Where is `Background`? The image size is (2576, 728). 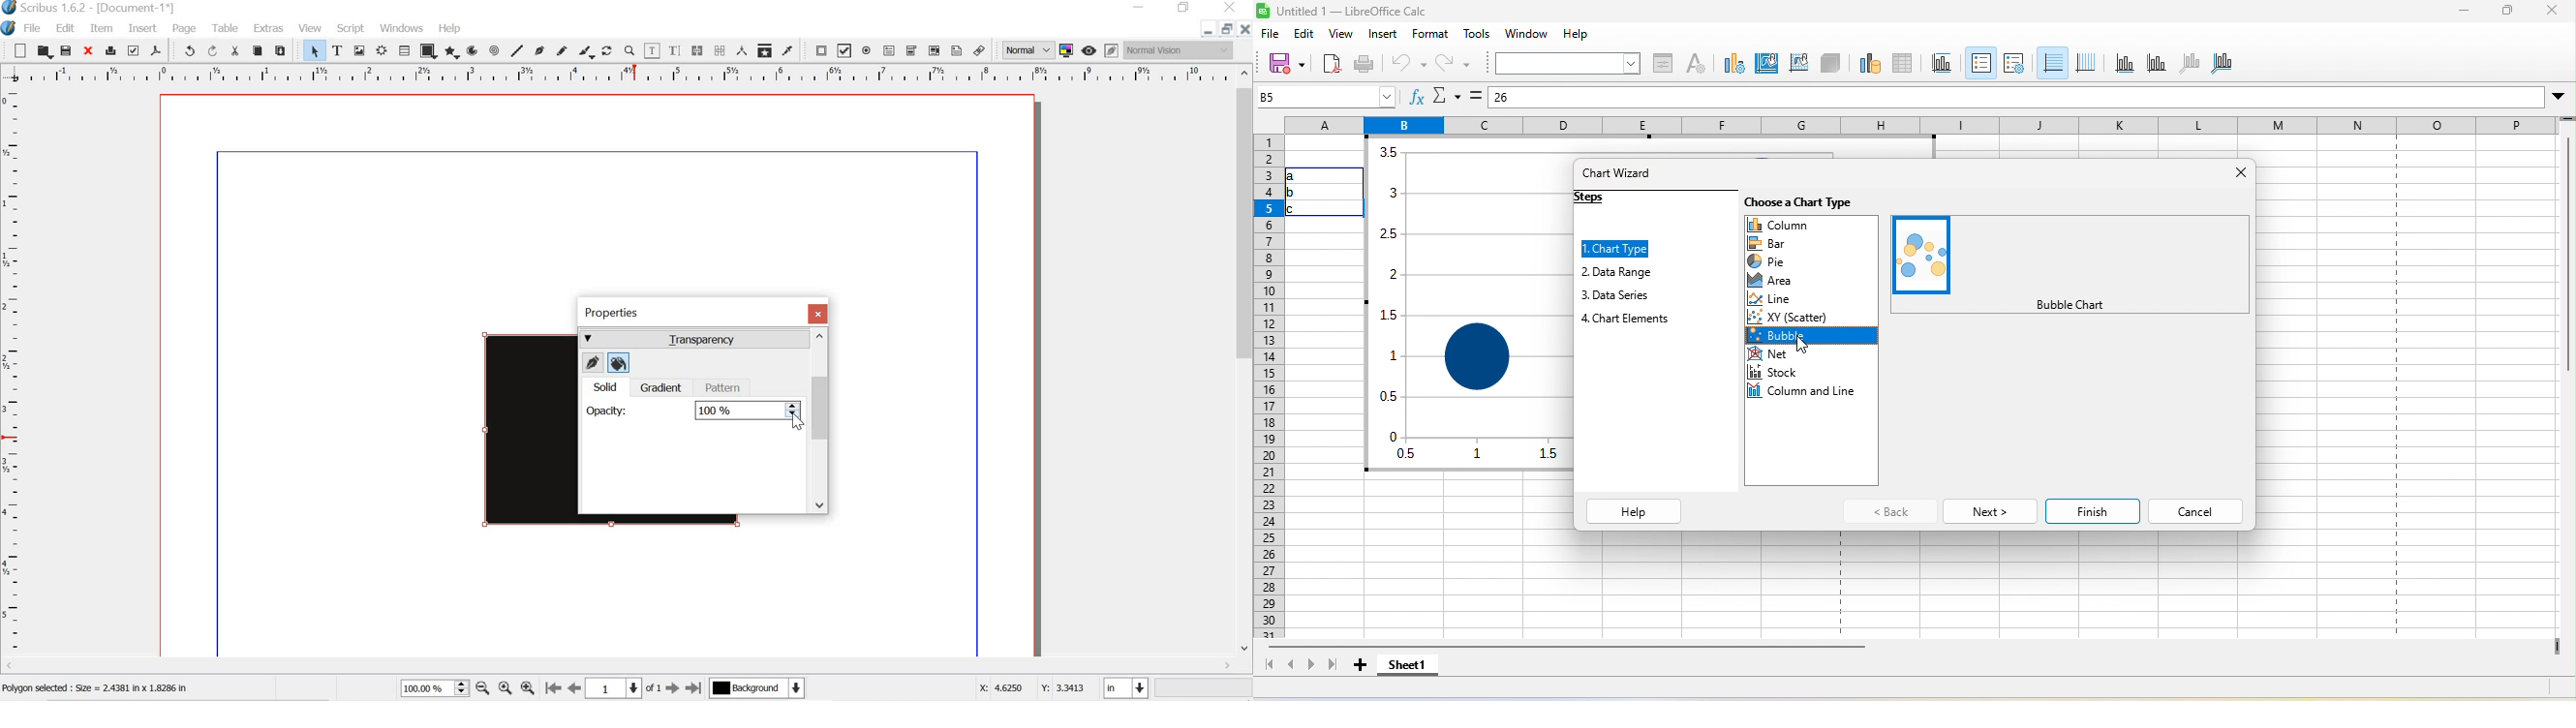 Background is located at coordinates (757, 689).